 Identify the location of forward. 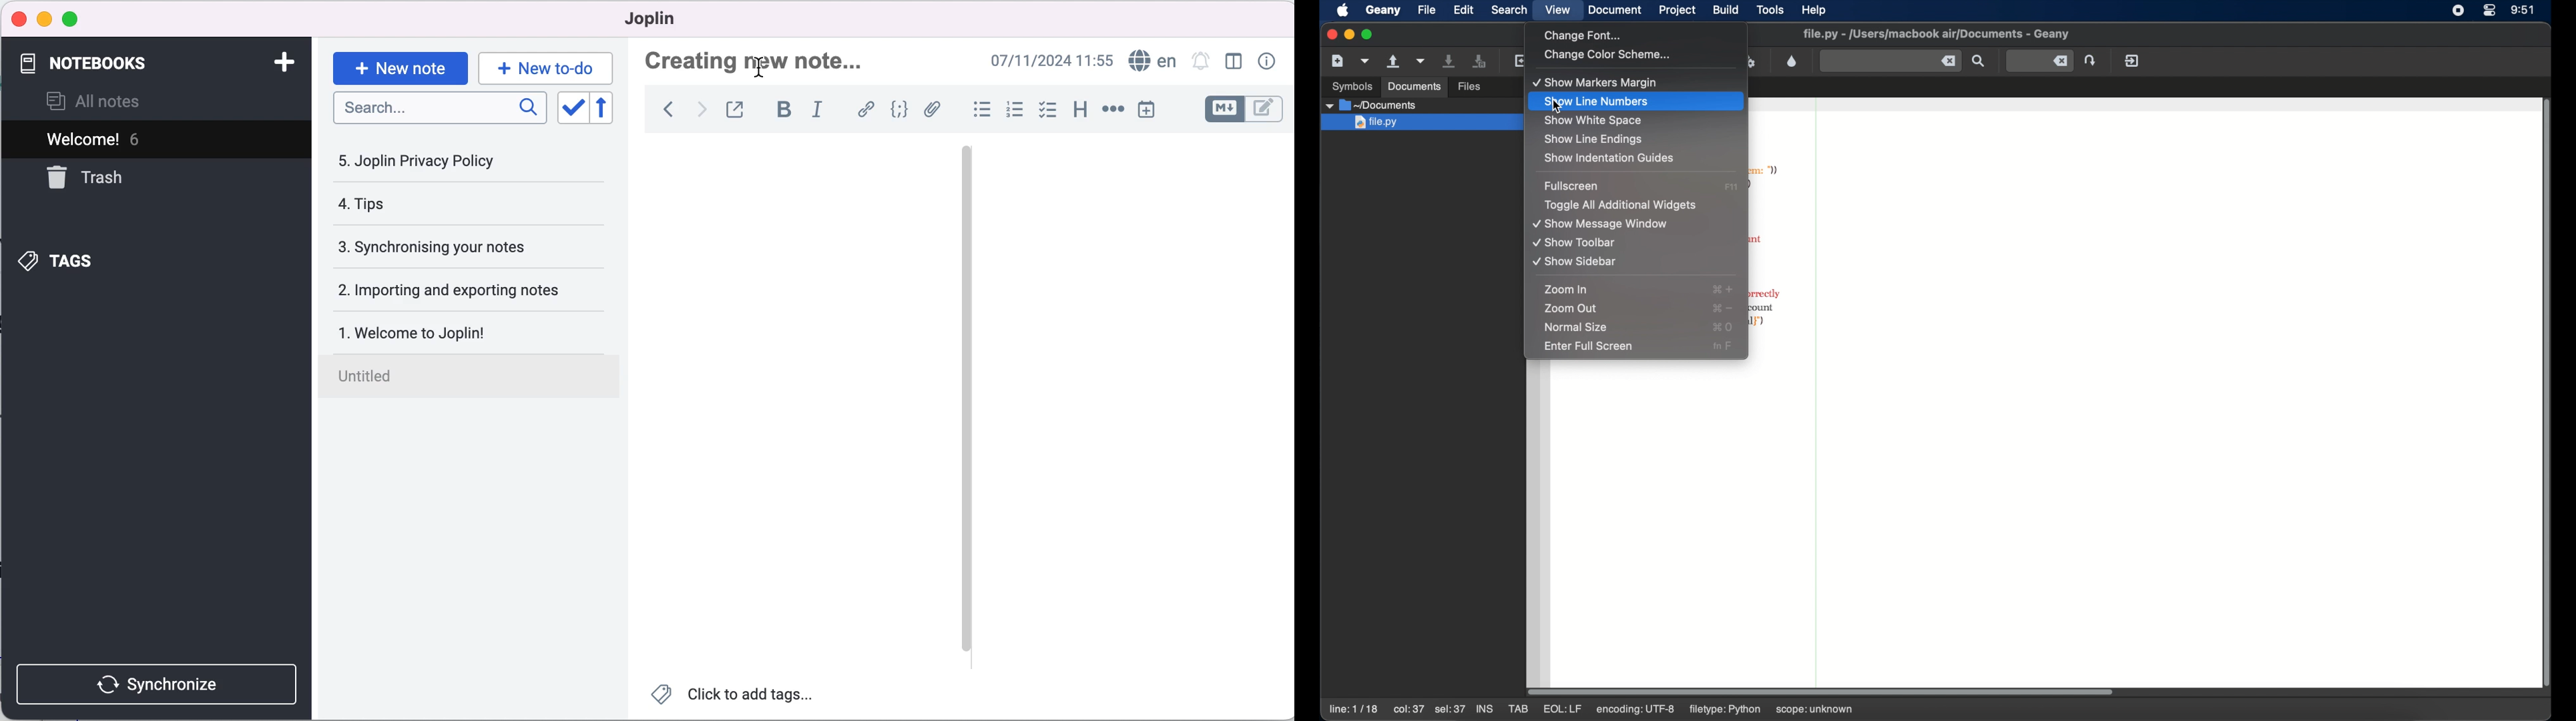
(697, 113).